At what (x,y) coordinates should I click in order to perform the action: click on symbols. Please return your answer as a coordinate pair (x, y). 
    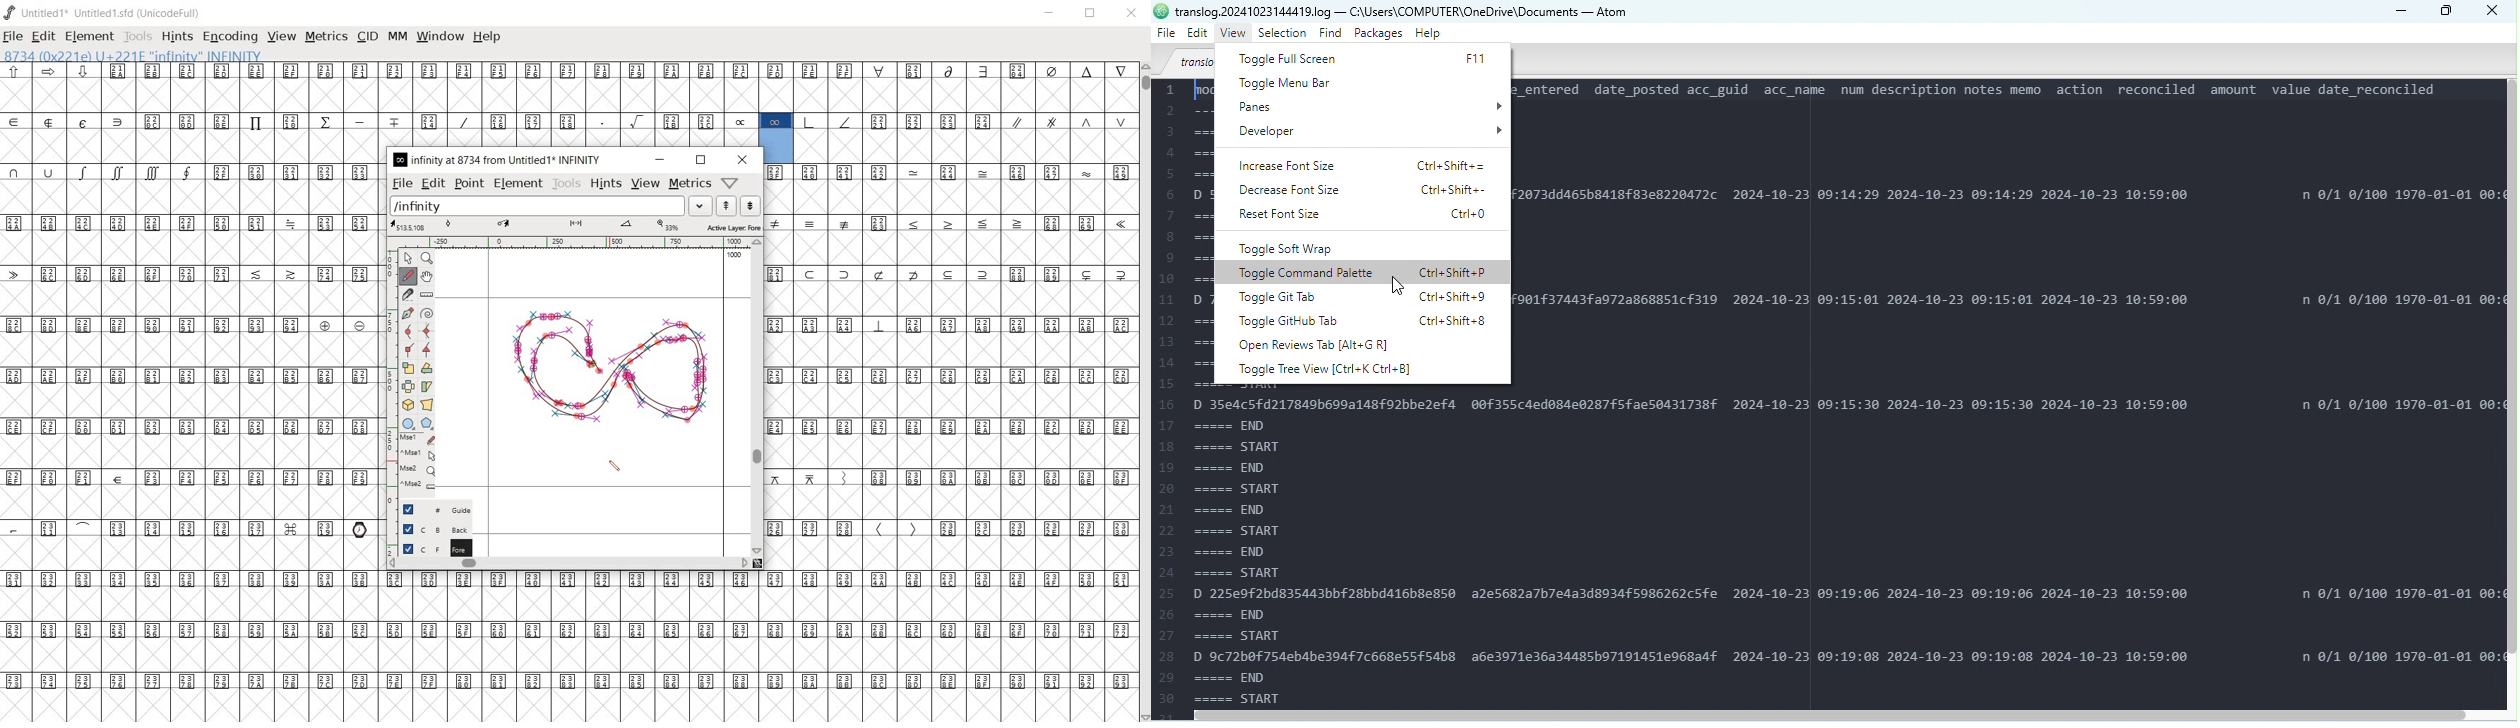
    Looking at the image, I should click on (817, 477).